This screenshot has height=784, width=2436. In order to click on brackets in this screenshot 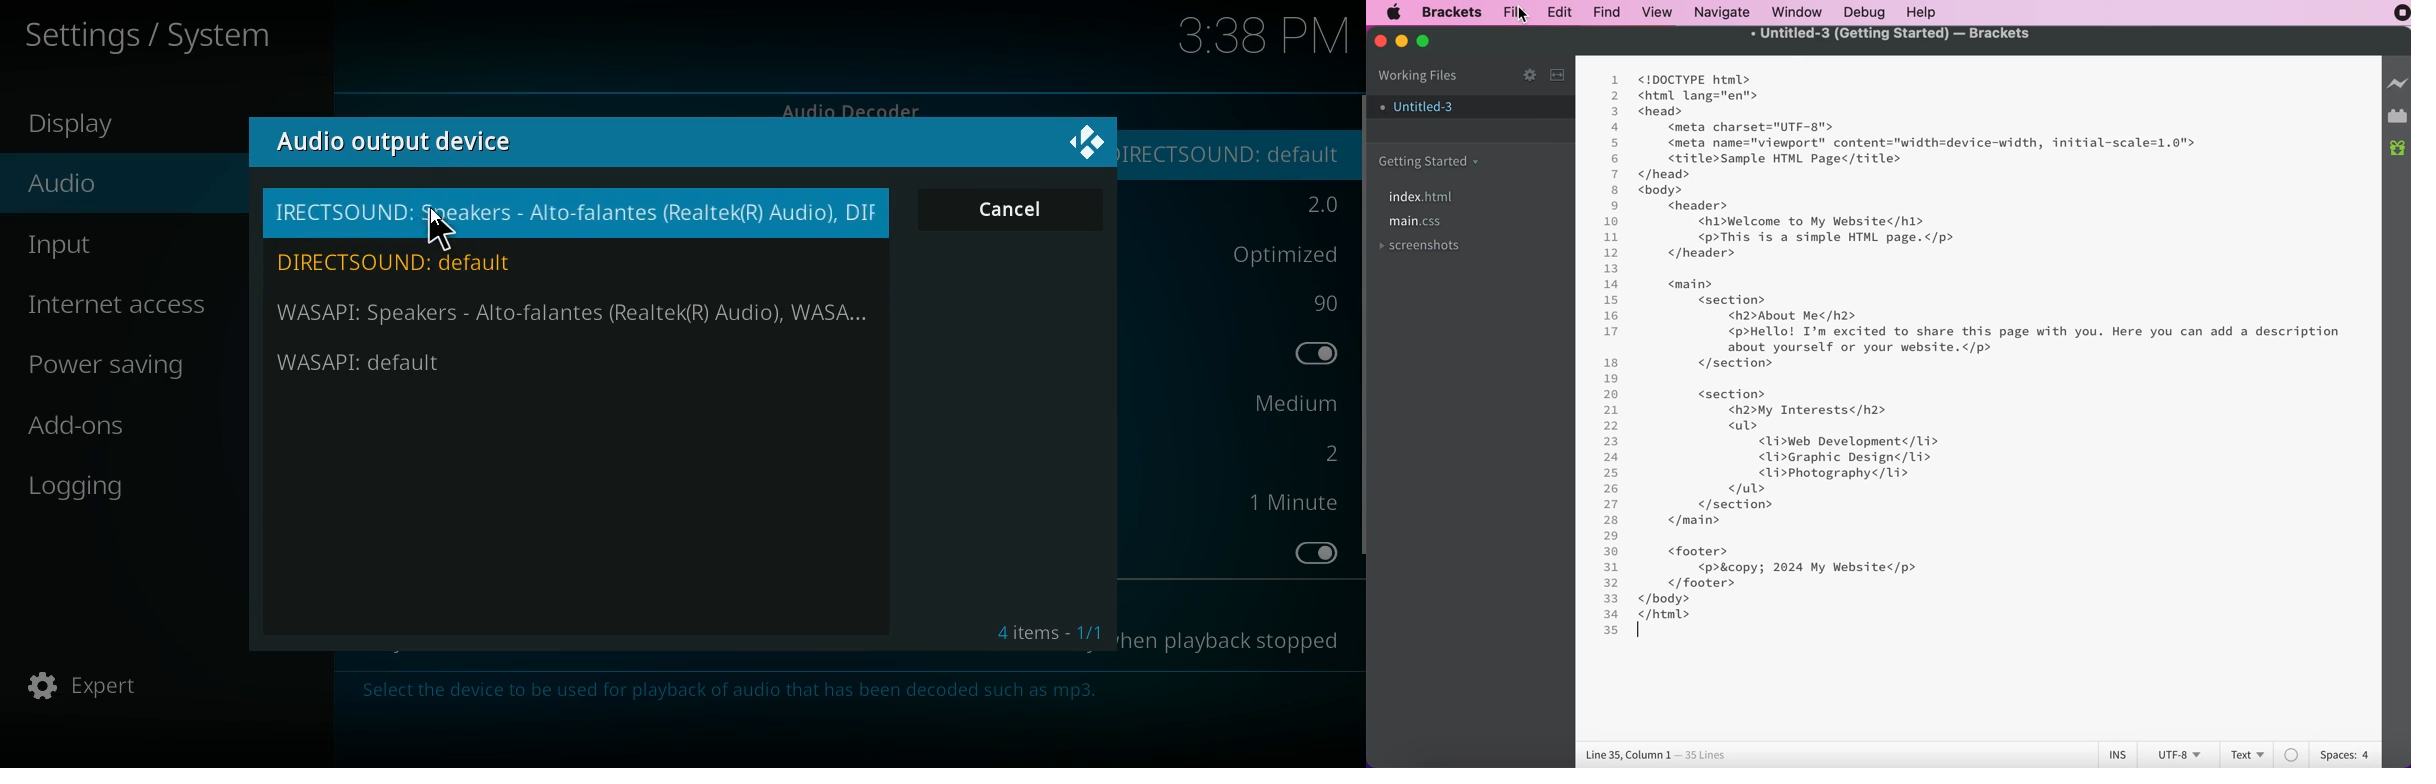, I will do `click(1452, 12)`.